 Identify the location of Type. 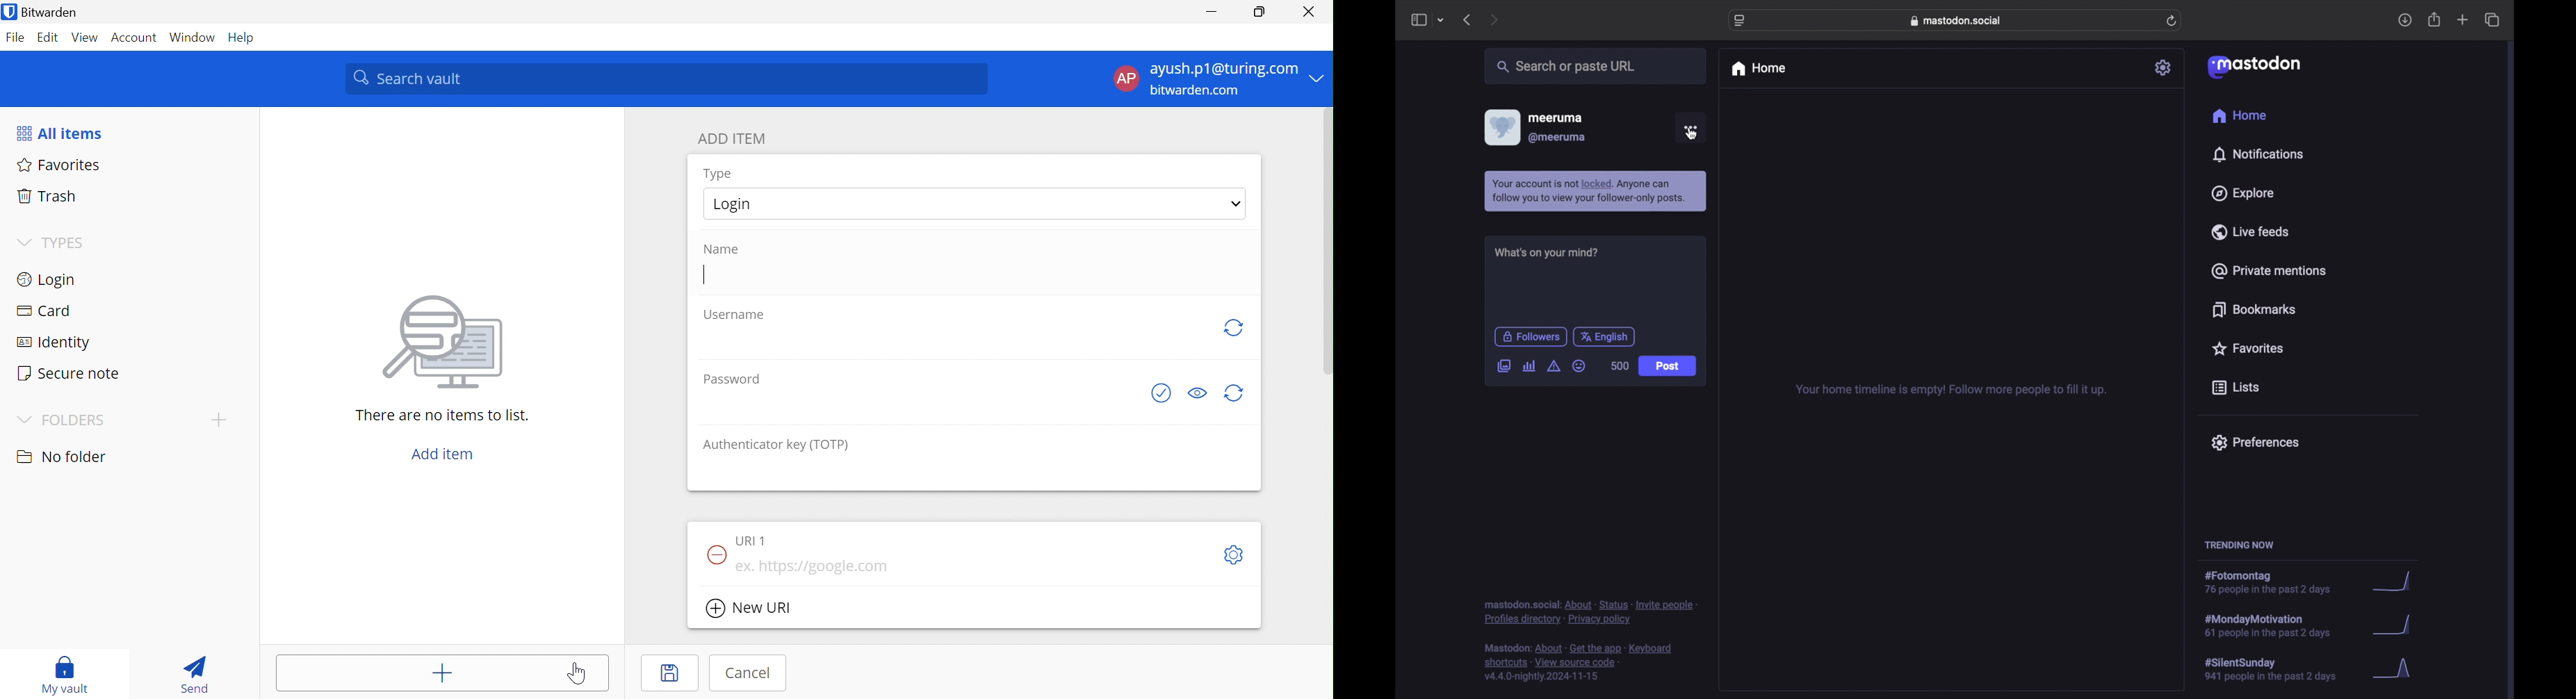
(717, 173).